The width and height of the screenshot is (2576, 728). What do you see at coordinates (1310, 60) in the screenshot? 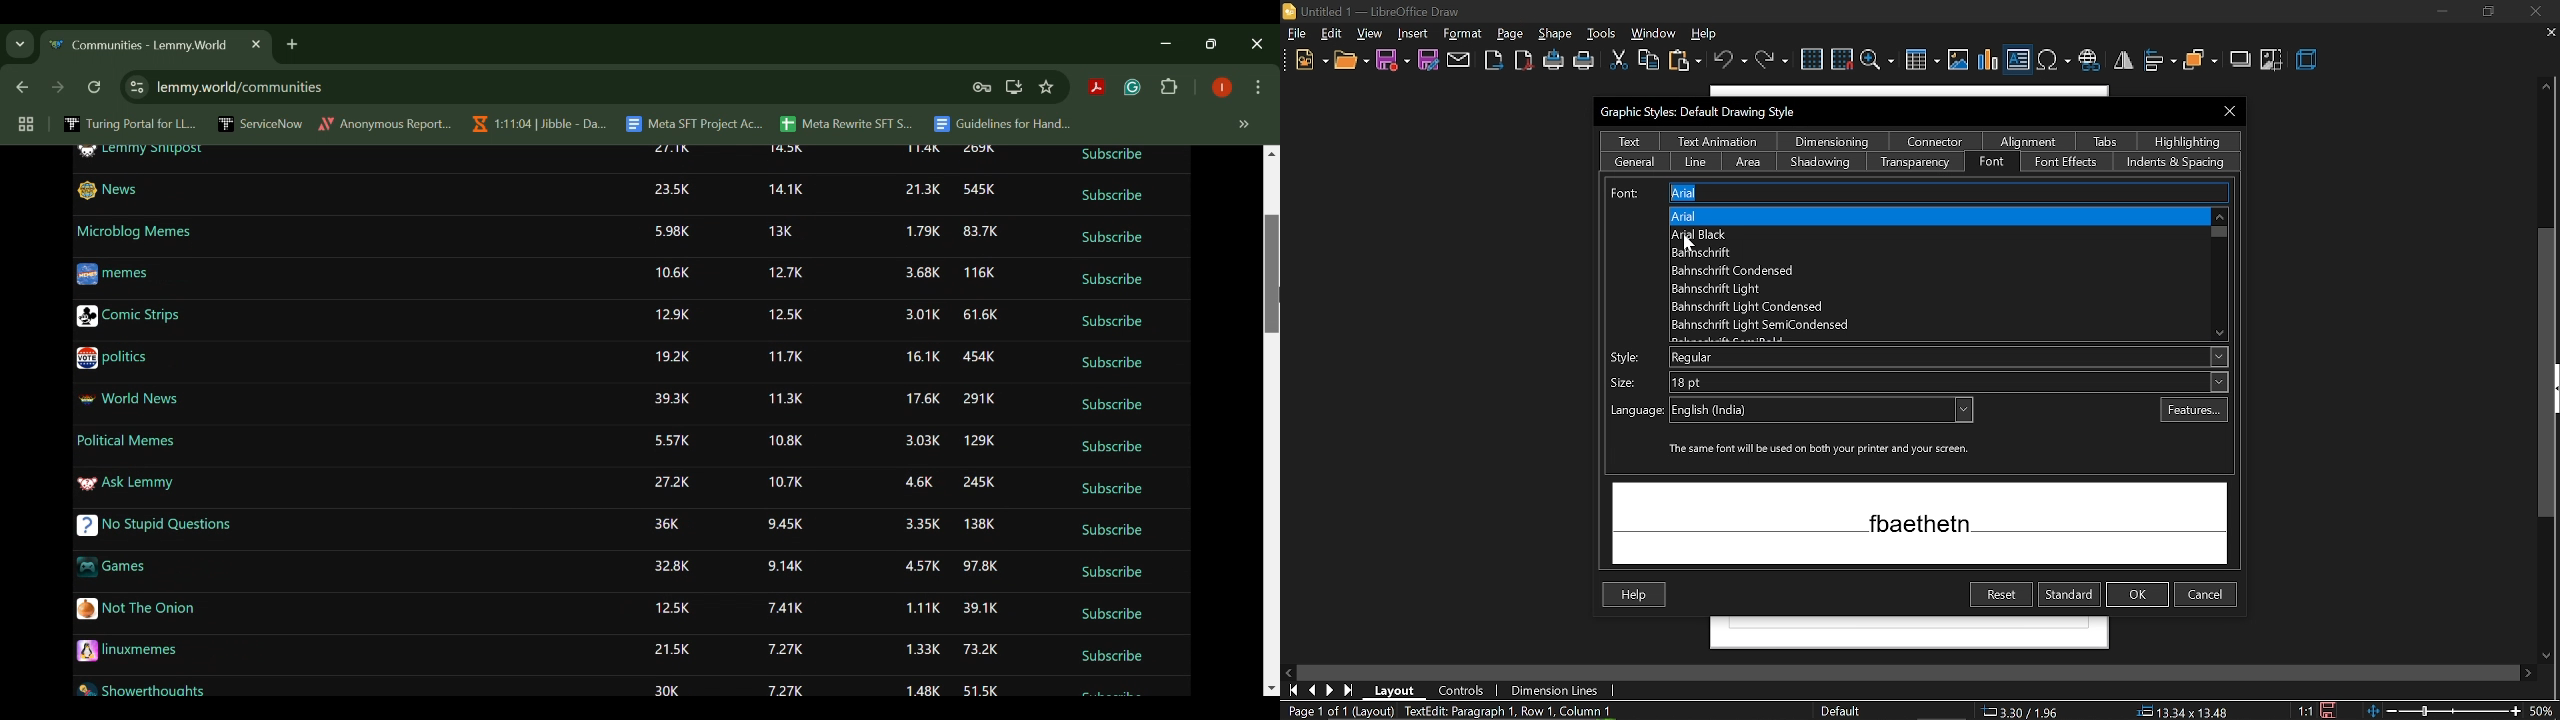
I see `new` at bounding box center [1310, 60].